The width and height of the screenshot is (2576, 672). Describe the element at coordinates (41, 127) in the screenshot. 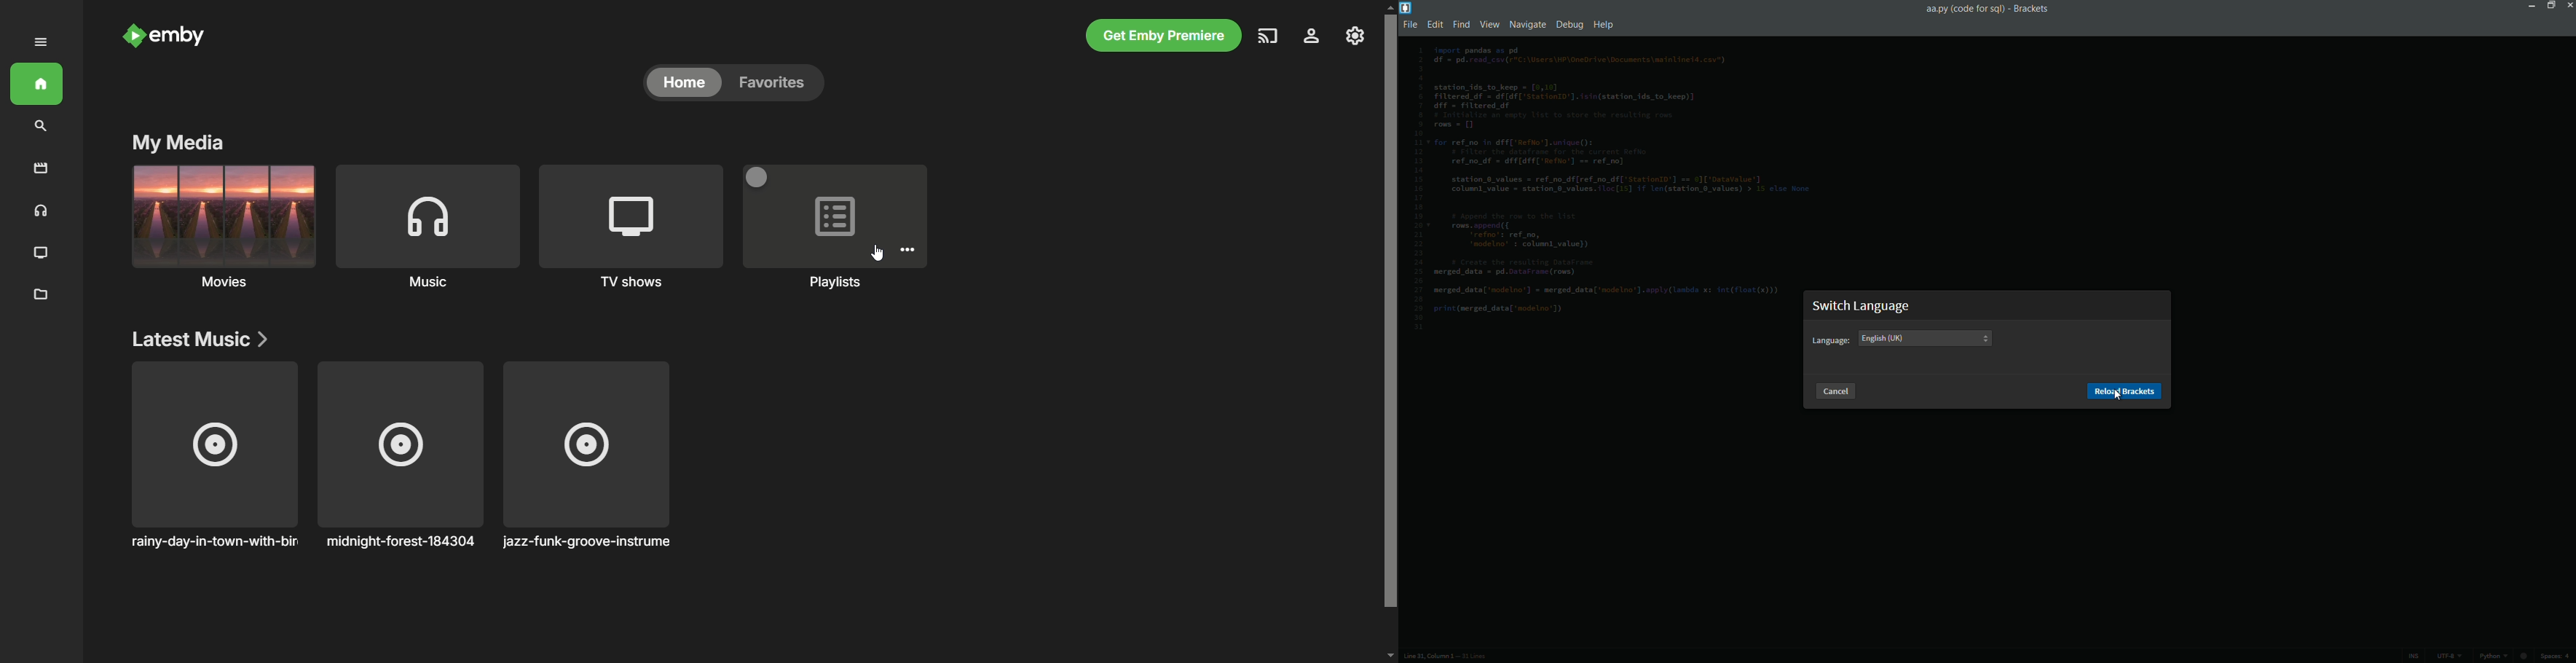

I see `search` at that location.